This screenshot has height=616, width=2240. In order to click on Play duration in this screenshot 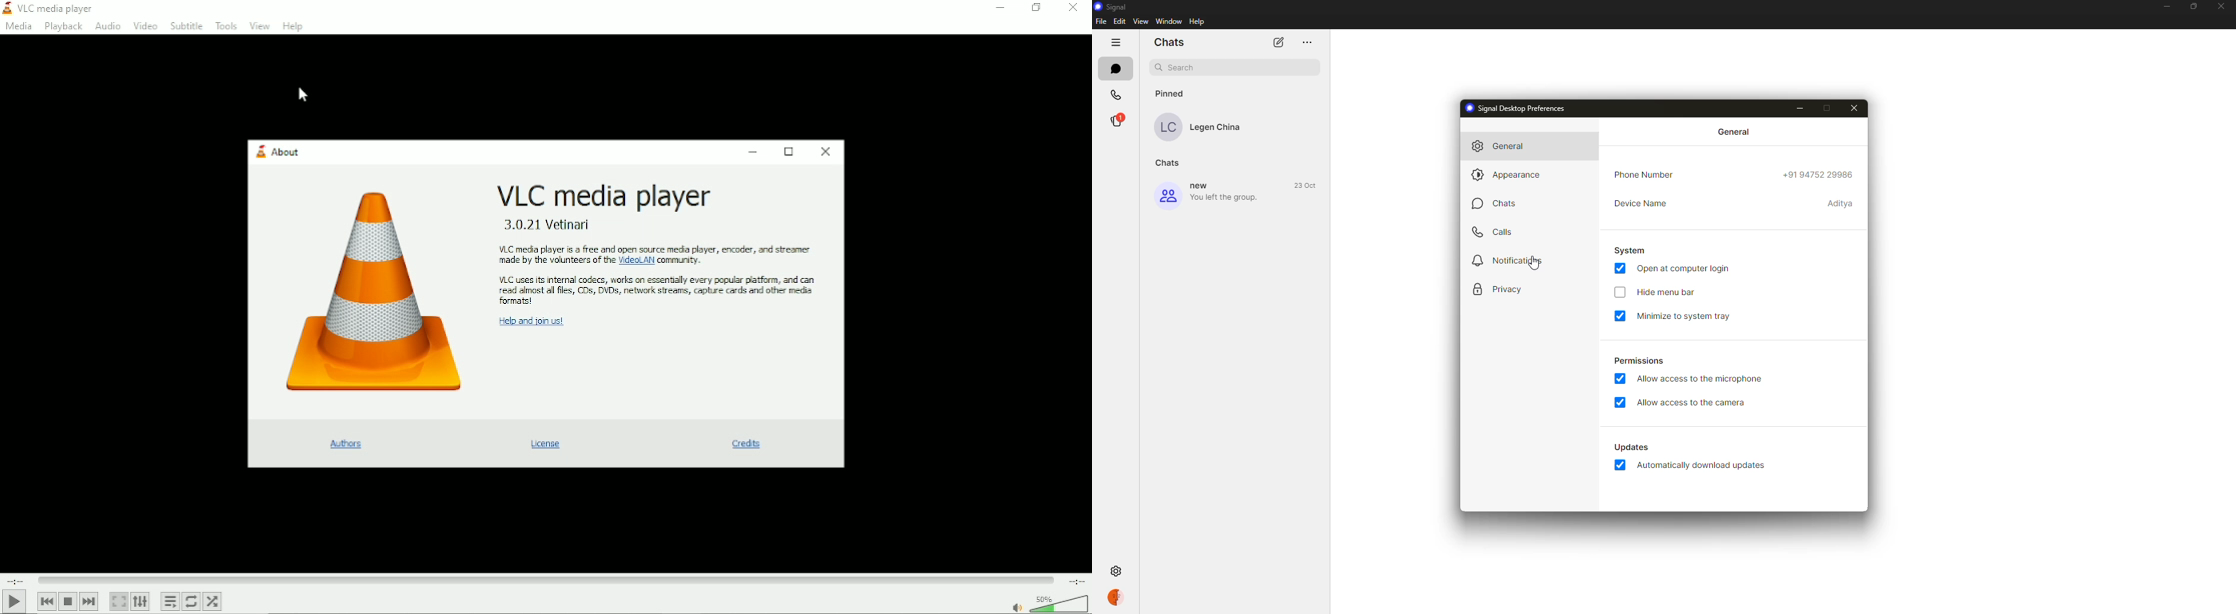, I will do `click(545, 580)`.